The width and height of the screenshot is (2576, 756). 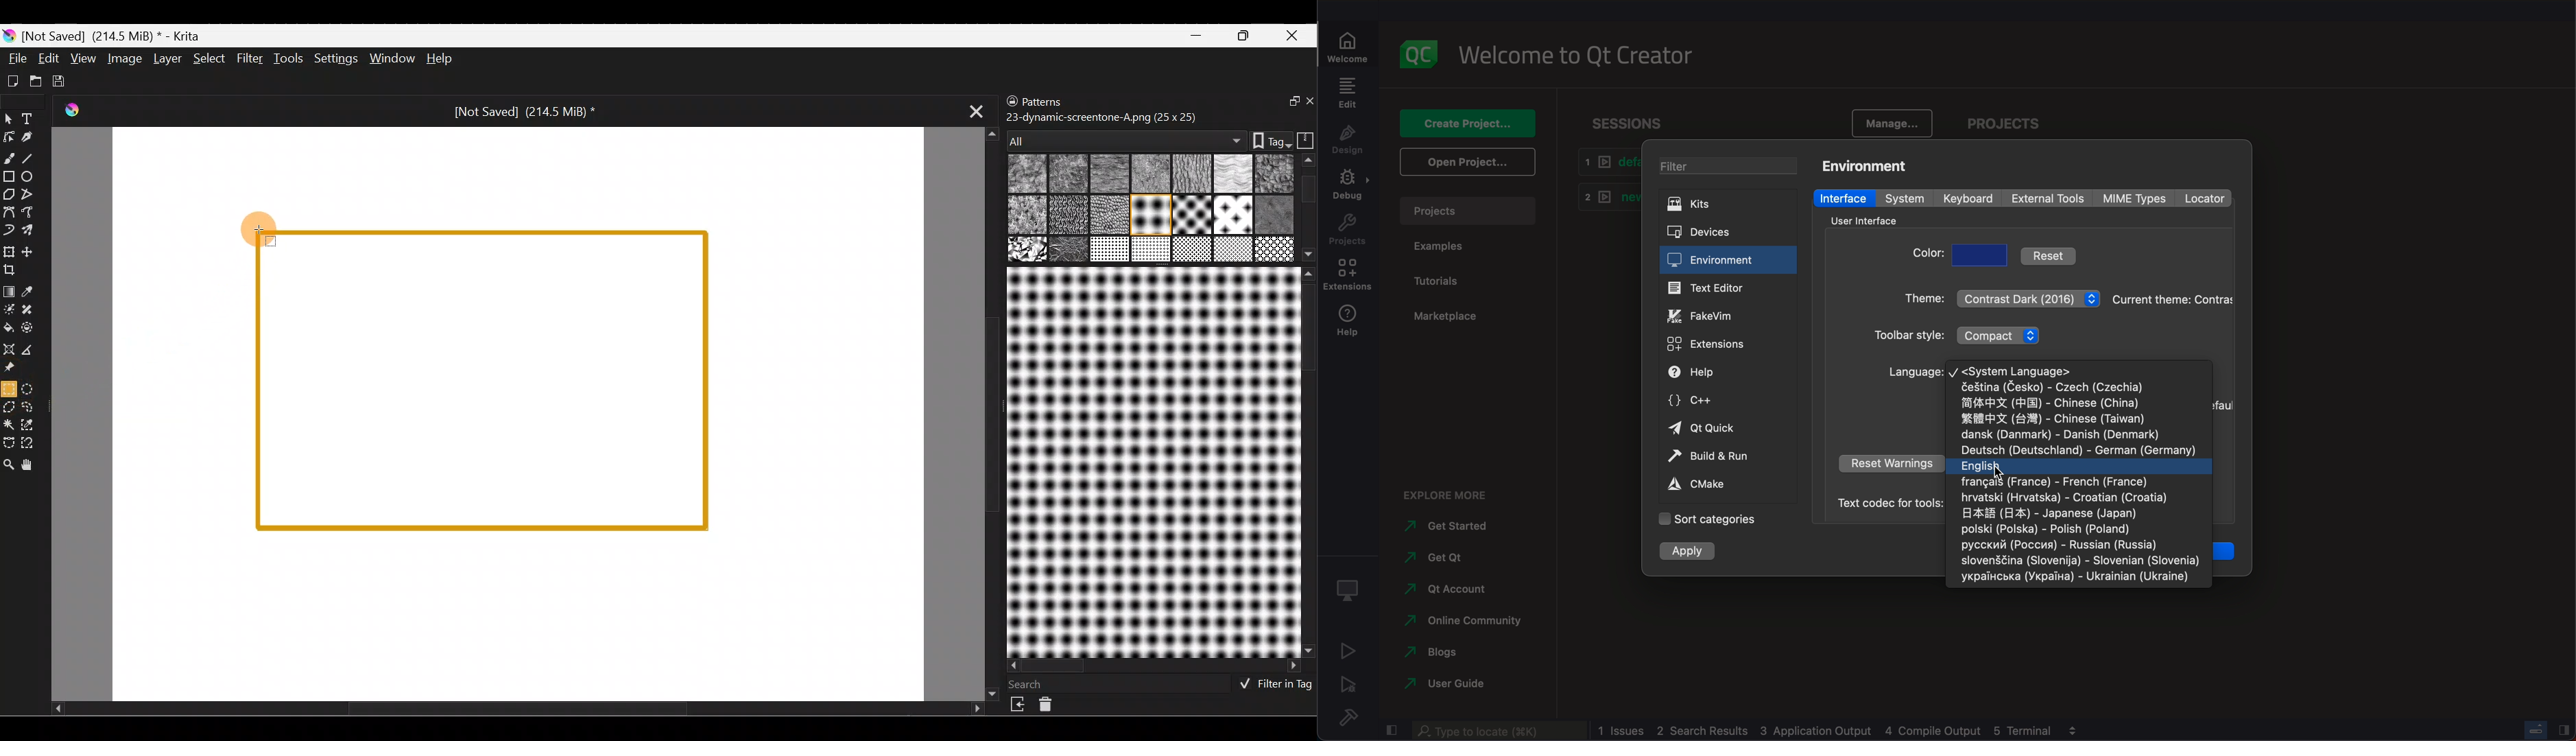 I want to click on Line tool, so click(x=34, y=158).